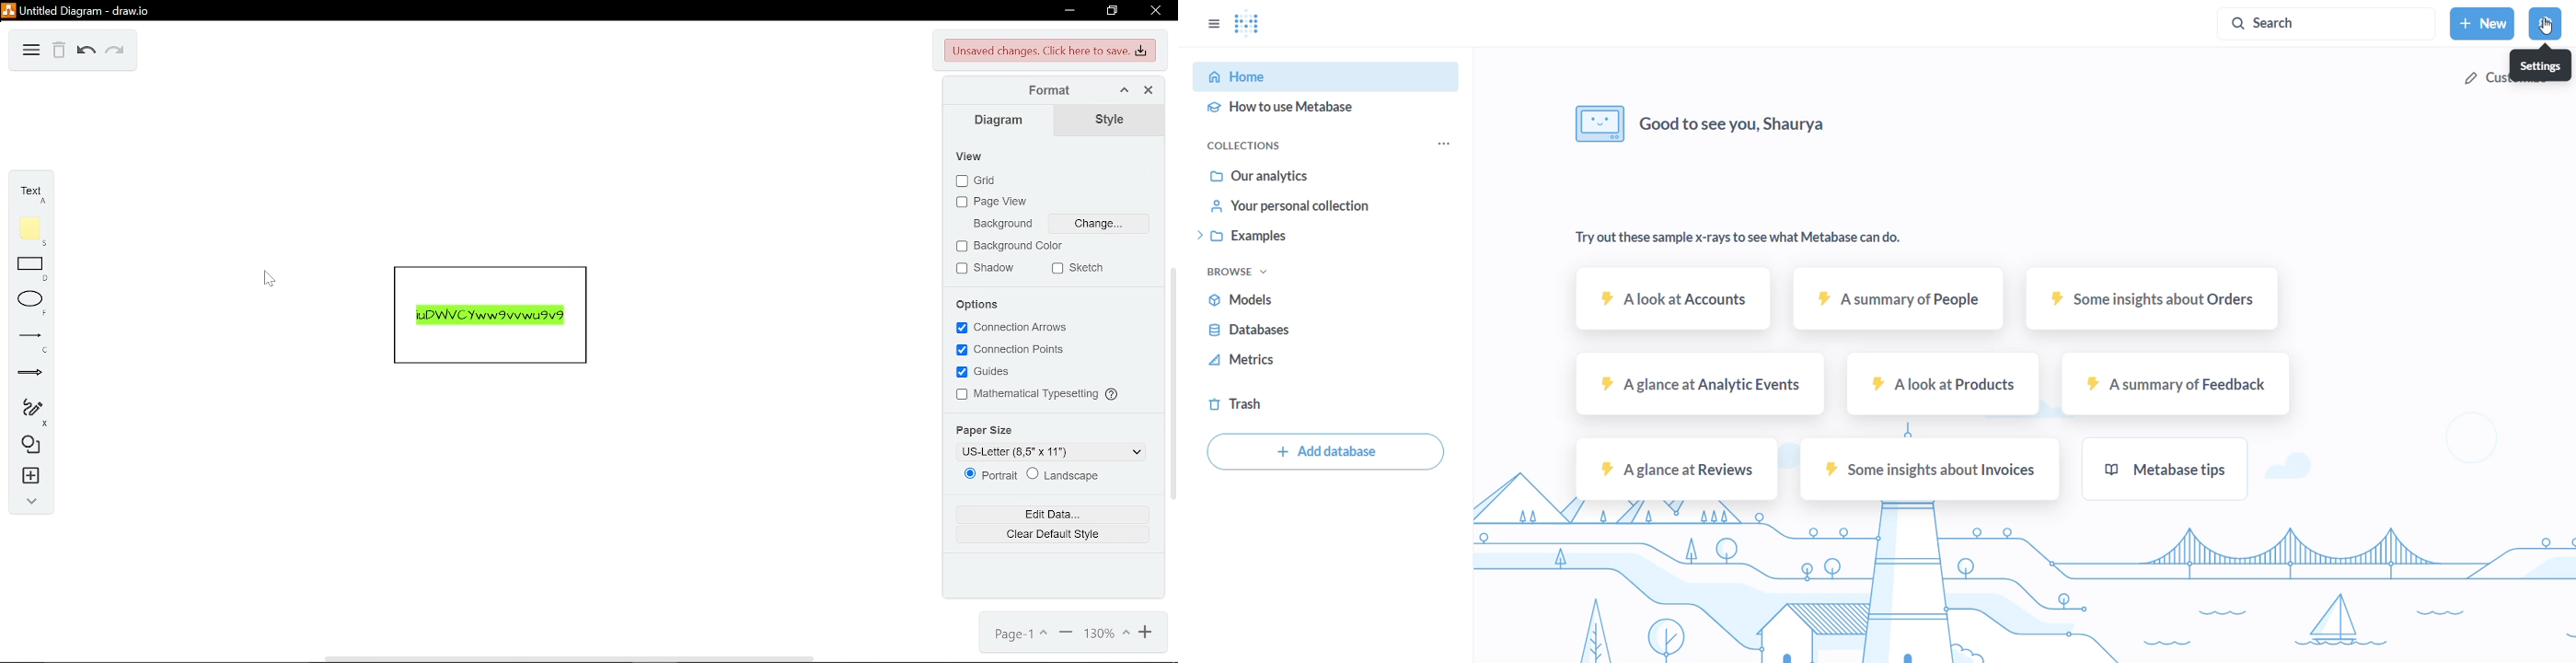  Describe the element at coordinates (1171, 383) in the screenshot. I see `vertical scrollbar` at that location.